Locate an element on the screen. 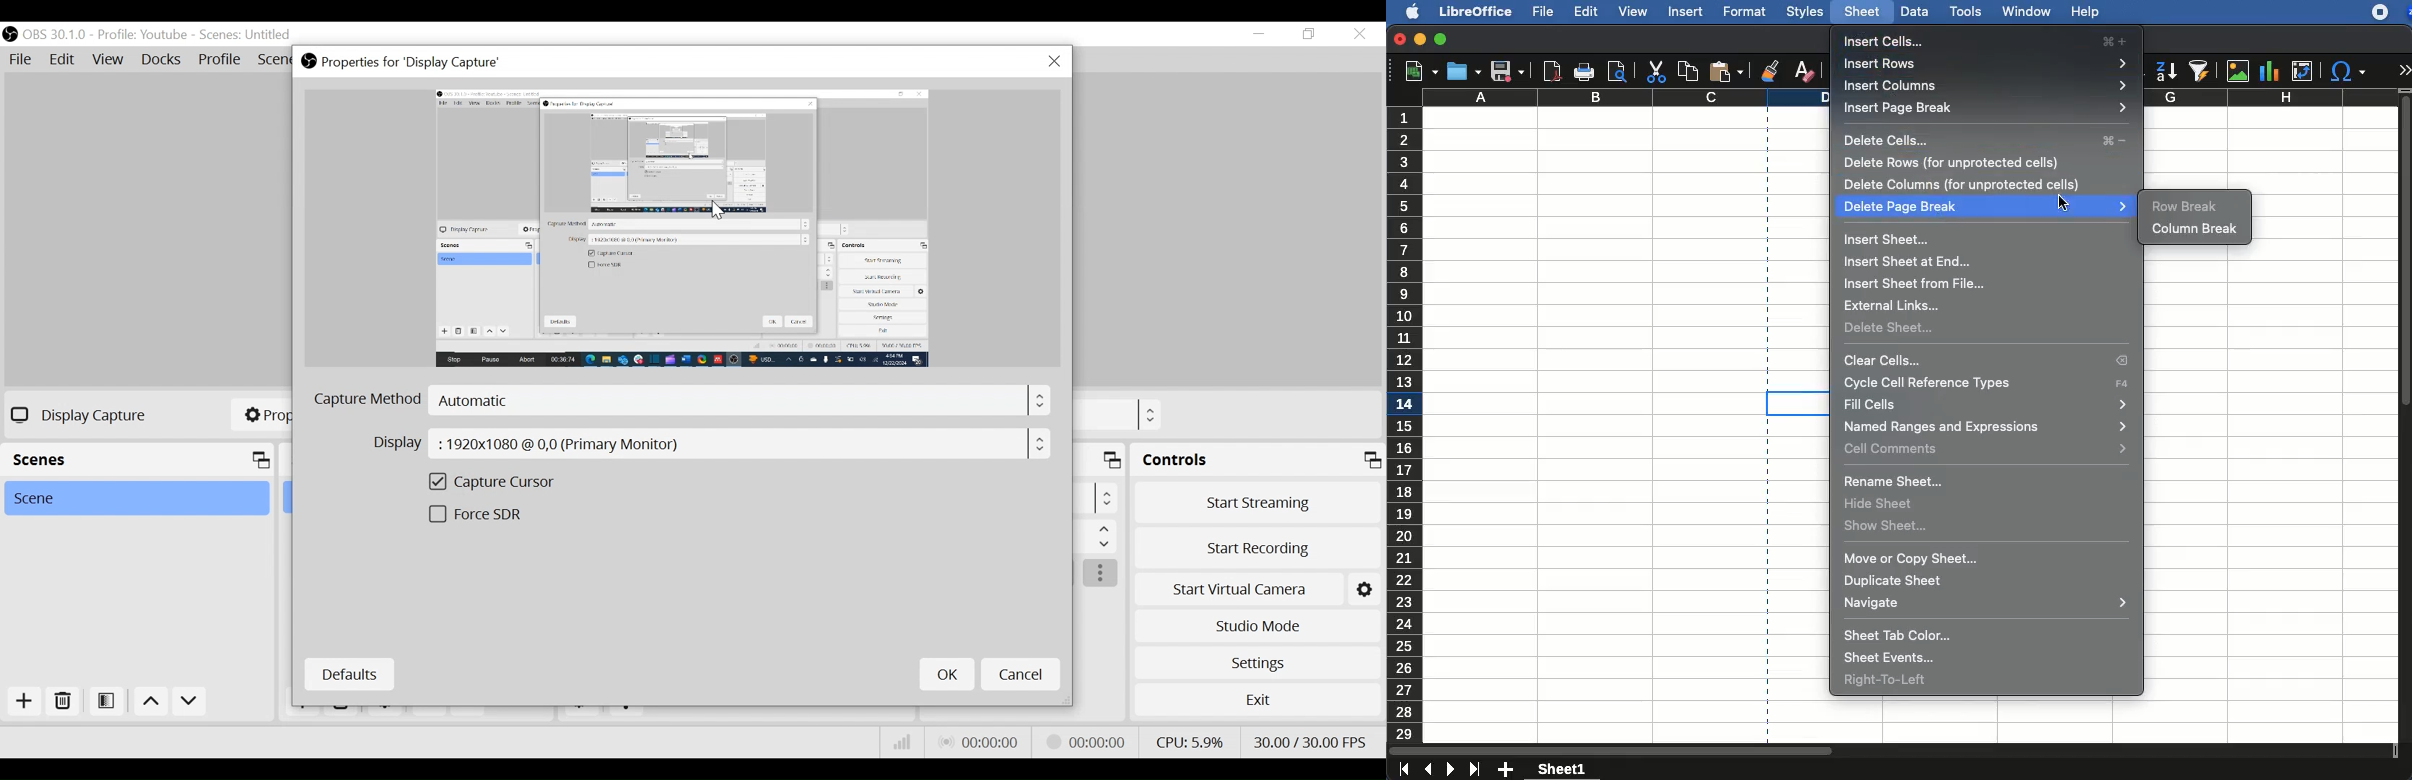  hide sheet is located at coordinates (1882, 504).